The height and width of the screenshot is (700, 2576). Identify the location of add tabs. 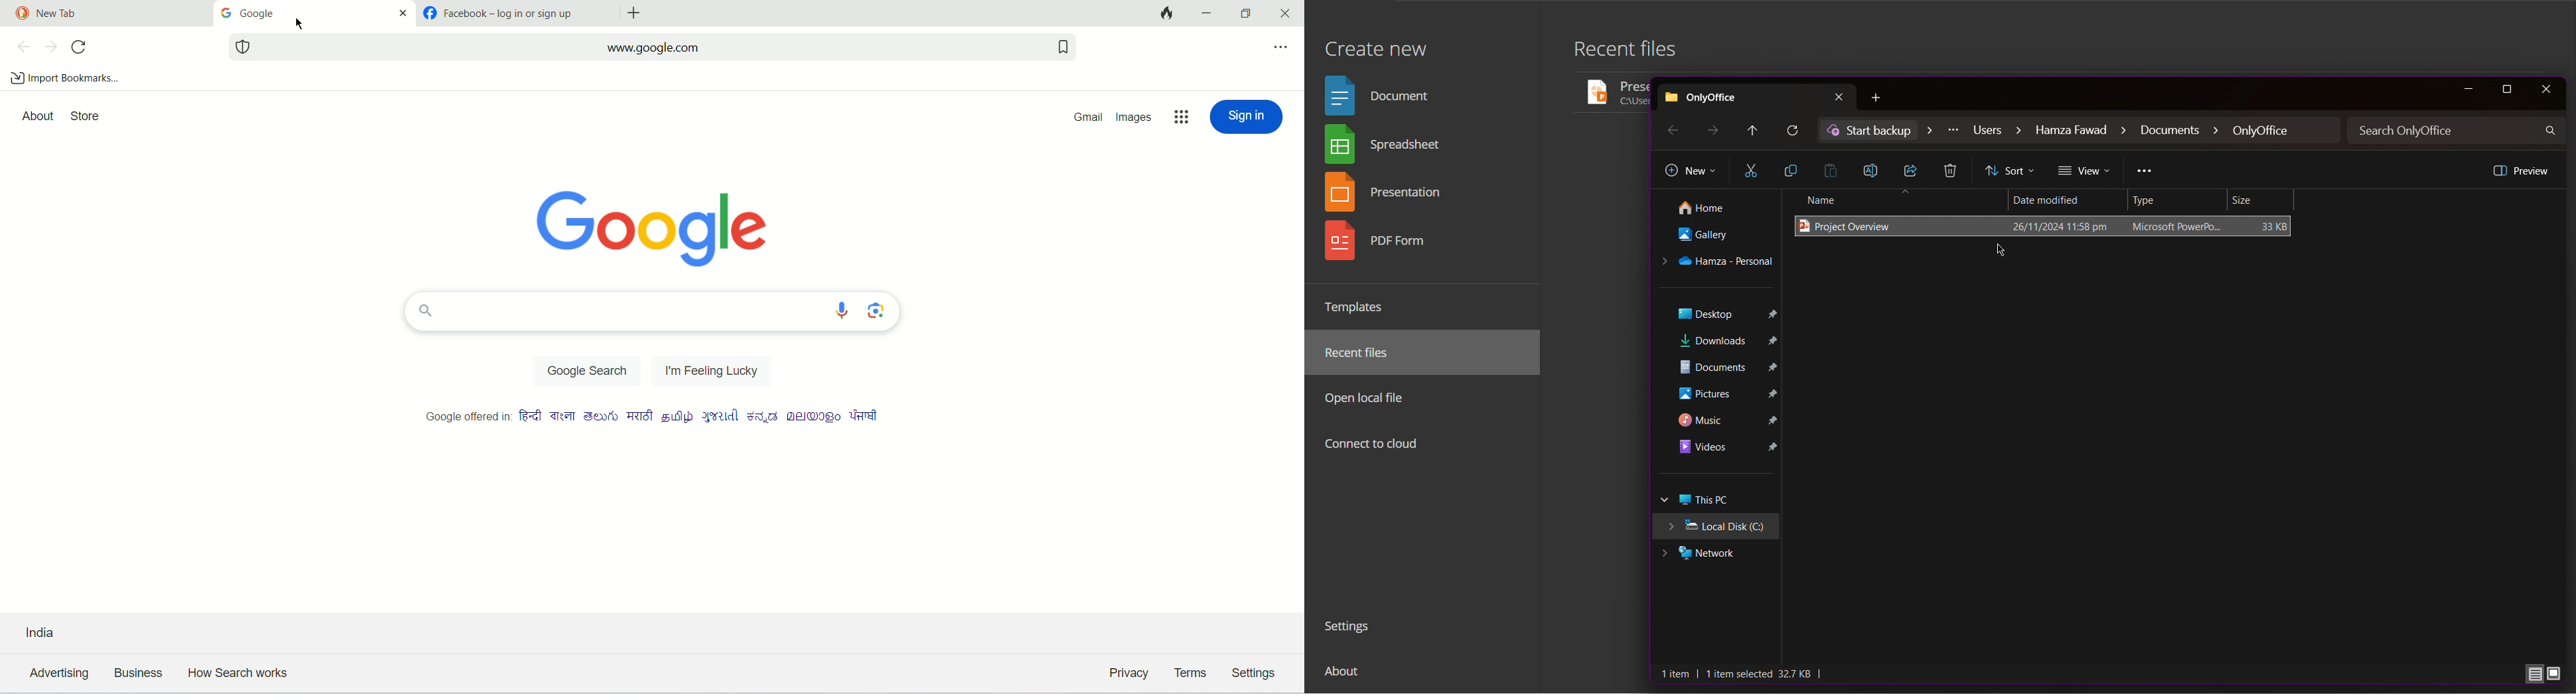
(634, 14).